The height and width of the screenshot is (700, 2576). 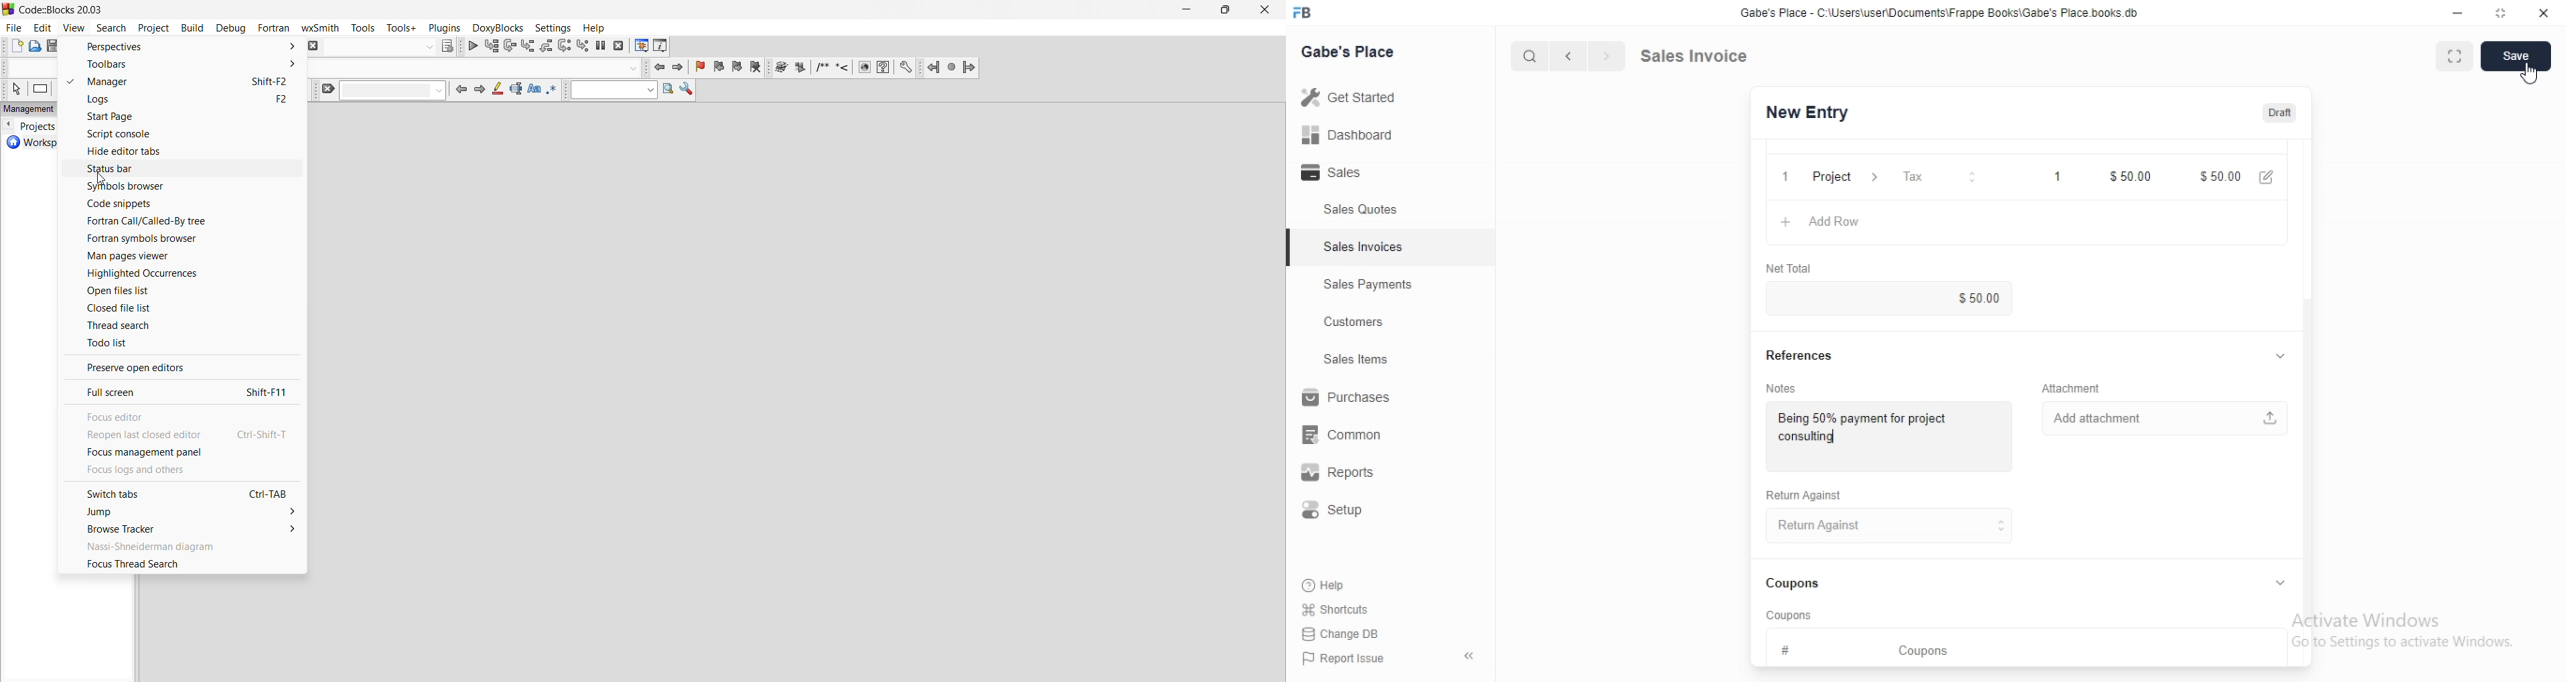 What do you see at coordinates (843, 69) in the screenshot?
I see `Insert line` at bounding box center [843, 69].